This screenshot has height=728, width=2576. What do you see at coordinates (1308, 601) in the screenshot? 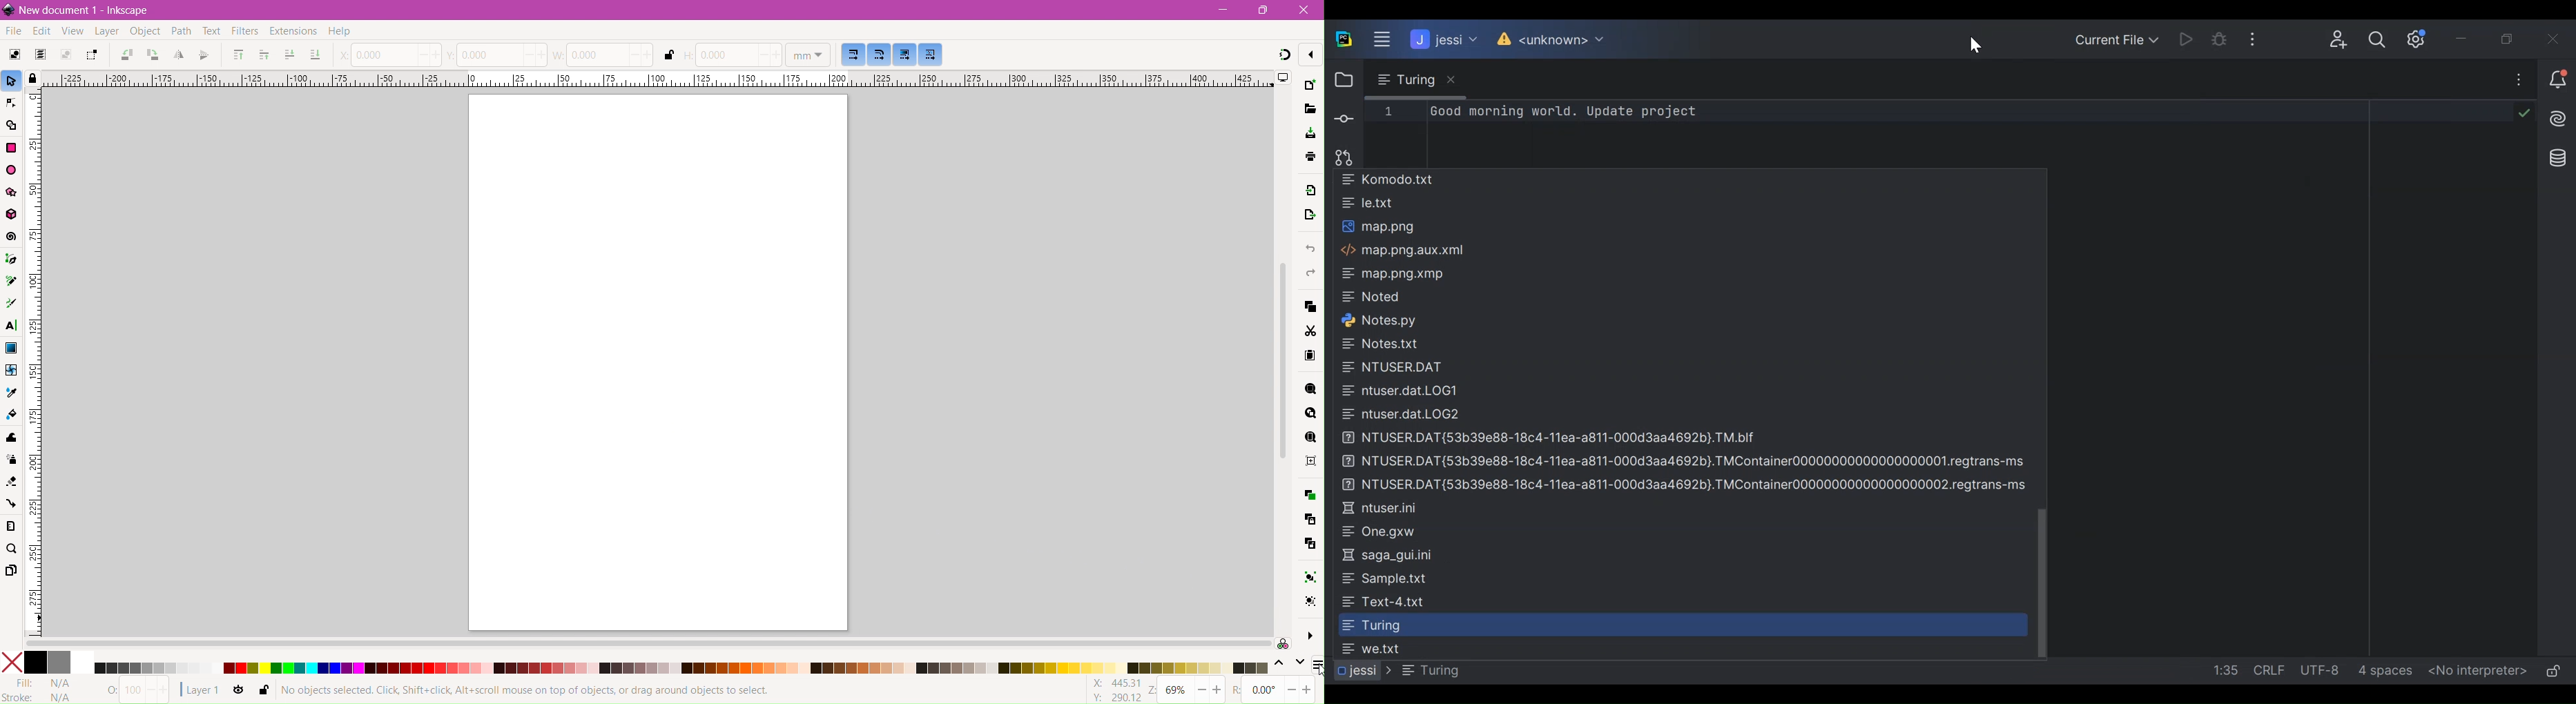
I see `Ungroup` at bounding box center [1308, 601].